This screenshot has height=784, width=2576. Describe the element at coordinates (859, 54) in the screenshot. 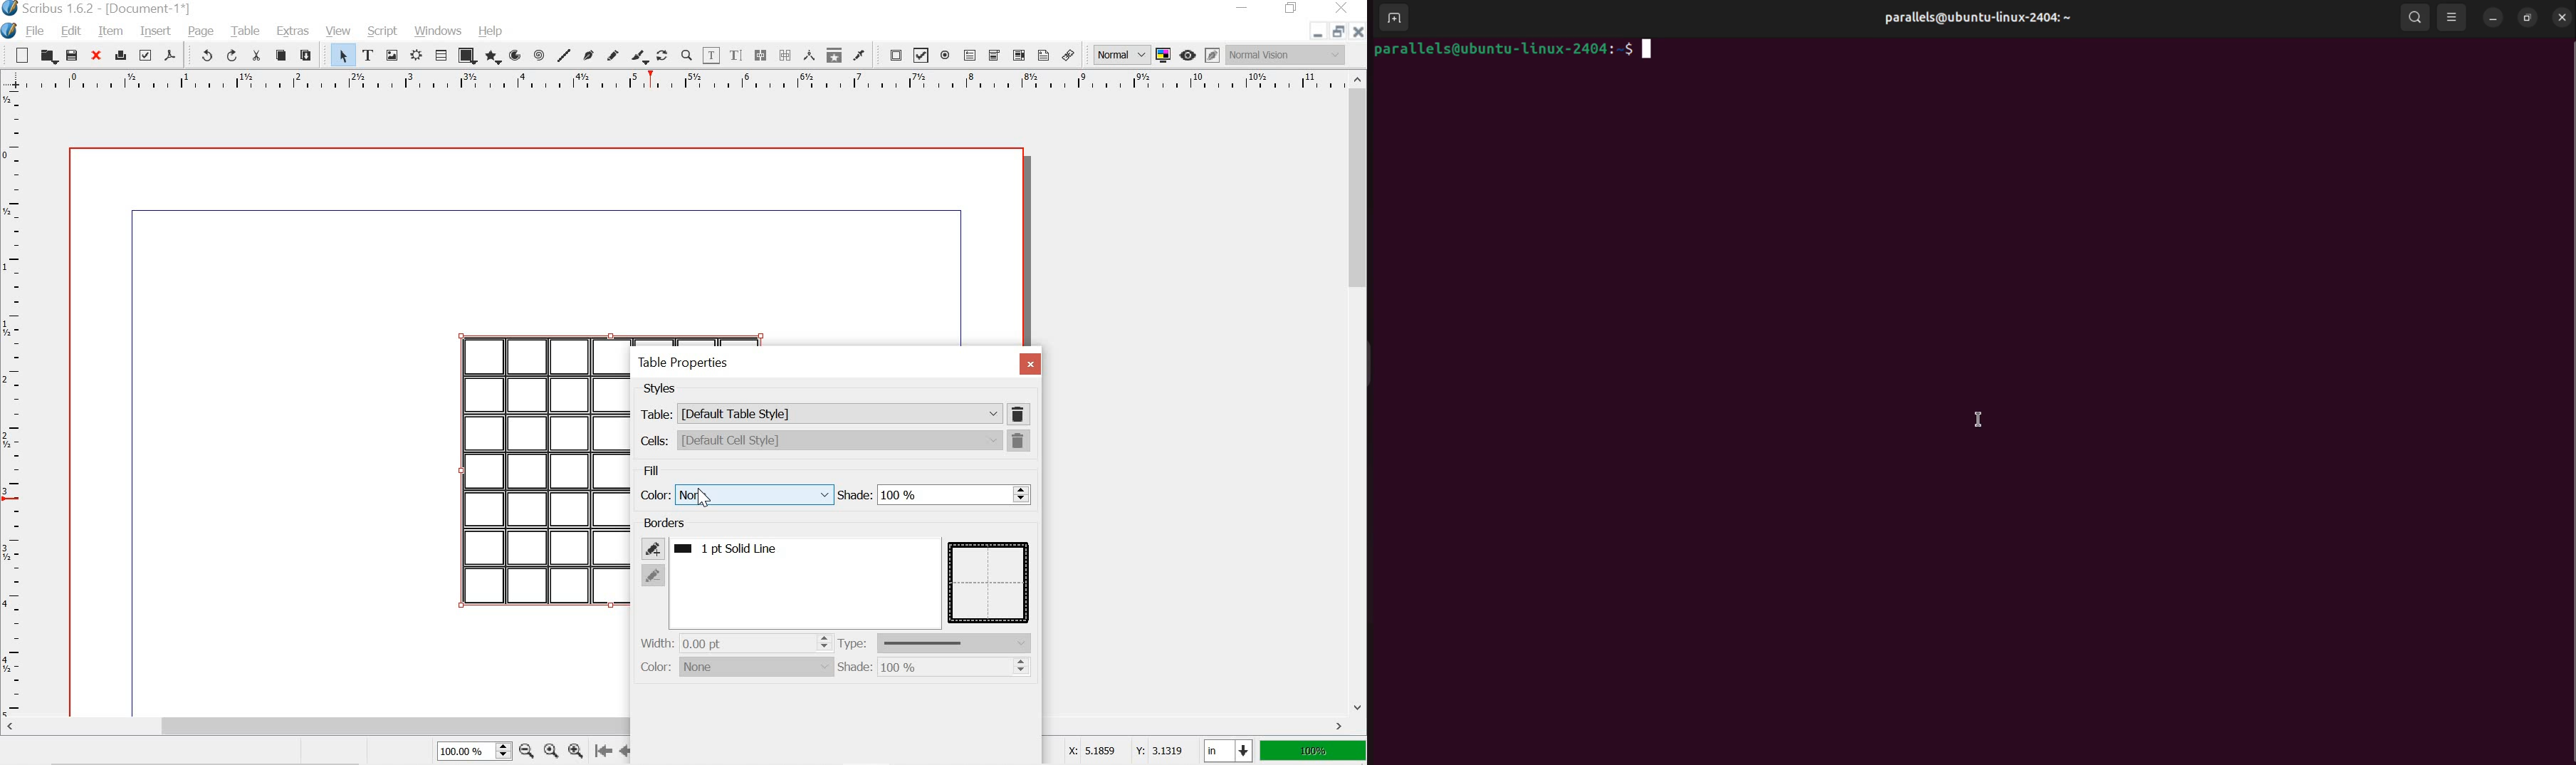

I see `eye dropper` at that location.